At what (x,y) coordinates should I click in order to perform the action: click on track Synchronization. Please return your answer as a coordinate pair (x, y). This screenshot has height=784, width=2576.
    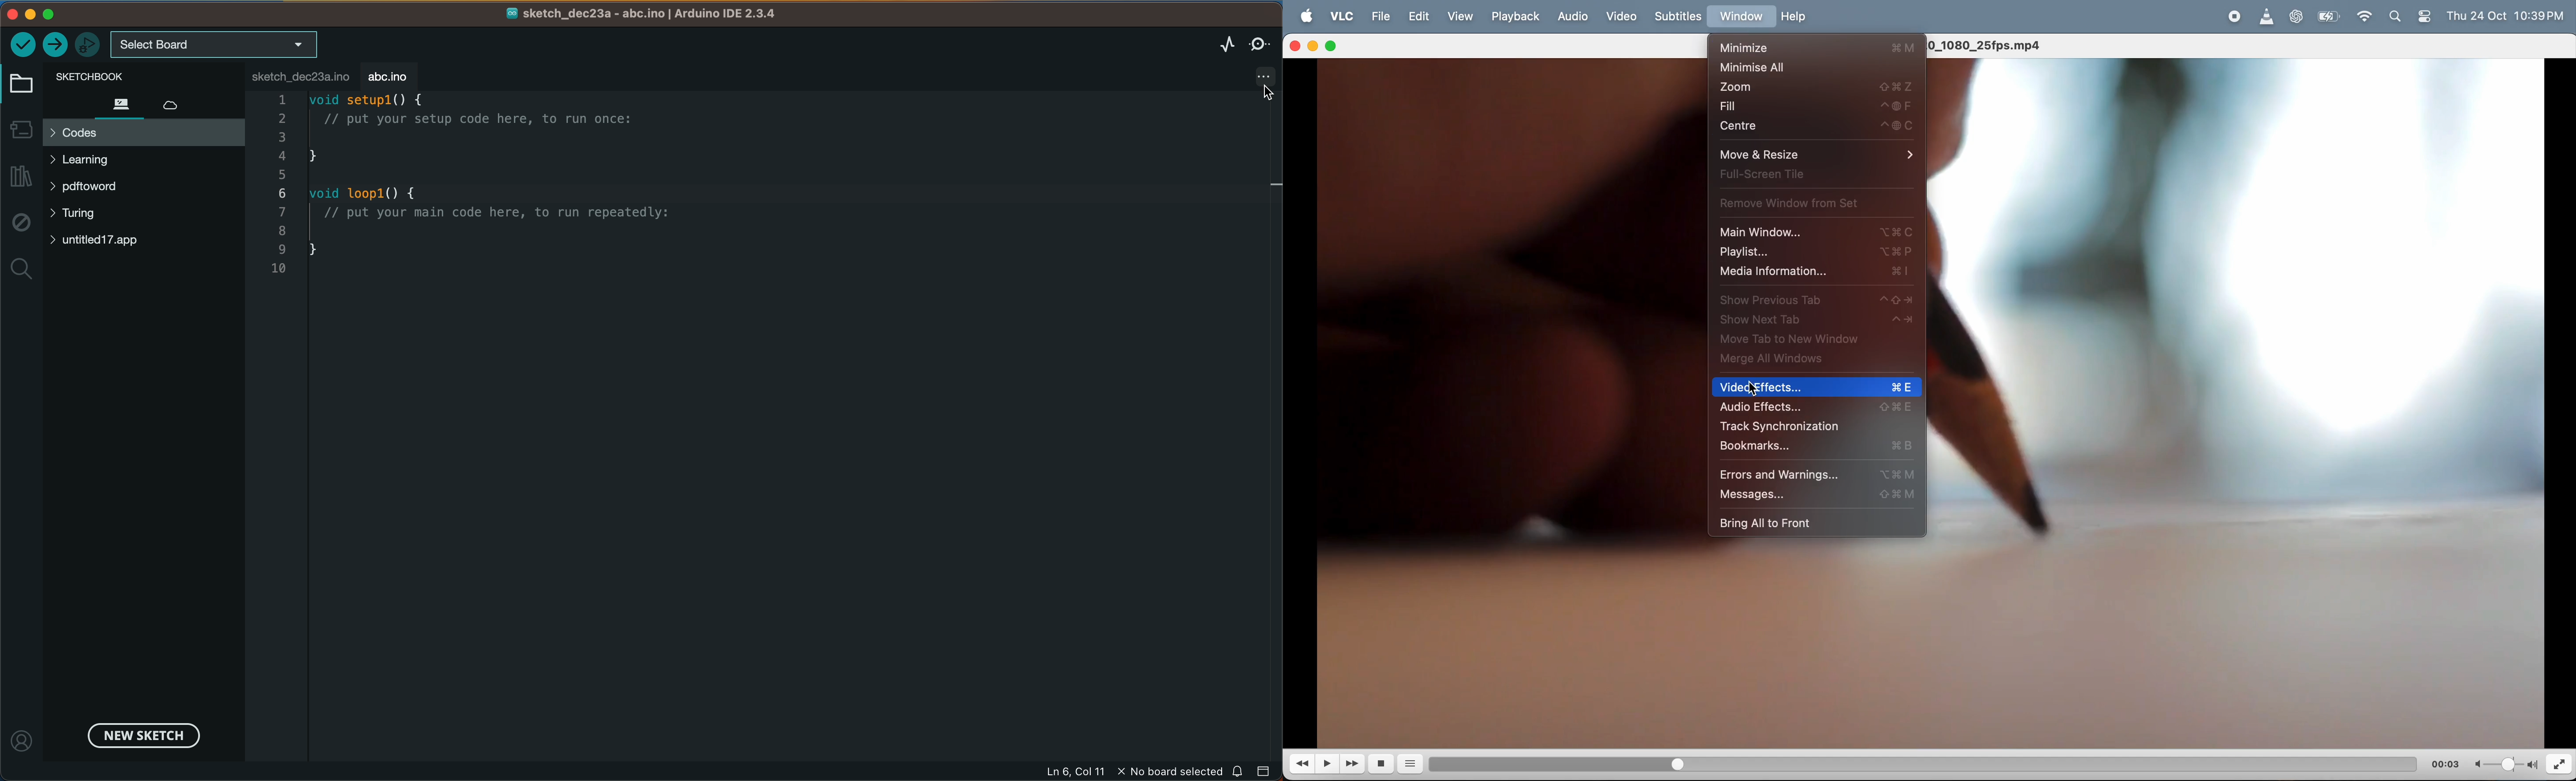
    Looking at the image, I should click on (1813, 427).